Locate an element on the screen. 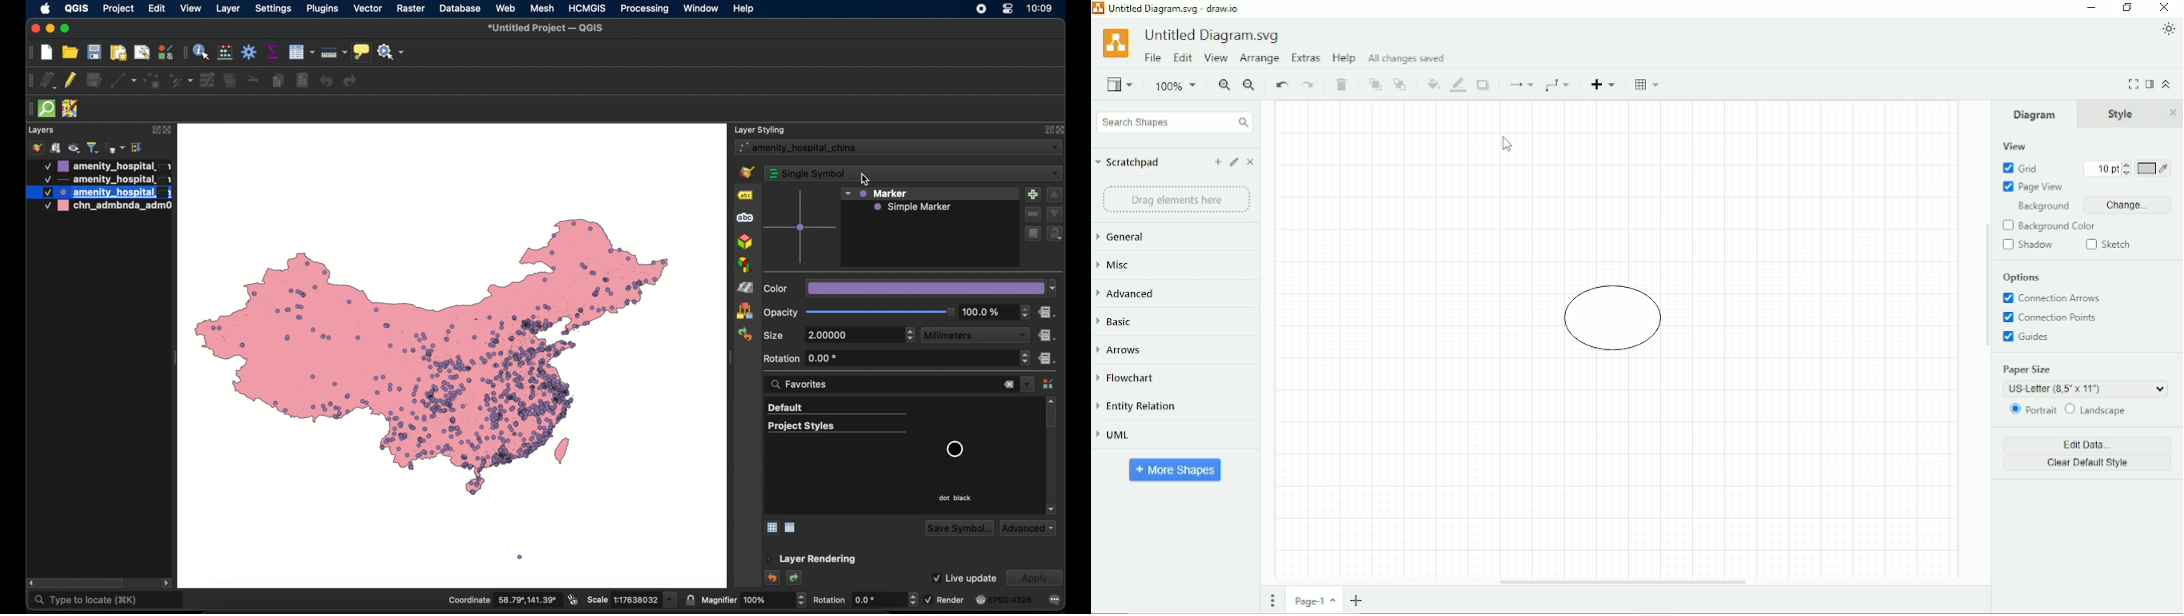 This screenshot has width=2184, height=616. manage map theme is located at coordinates (76, 148).